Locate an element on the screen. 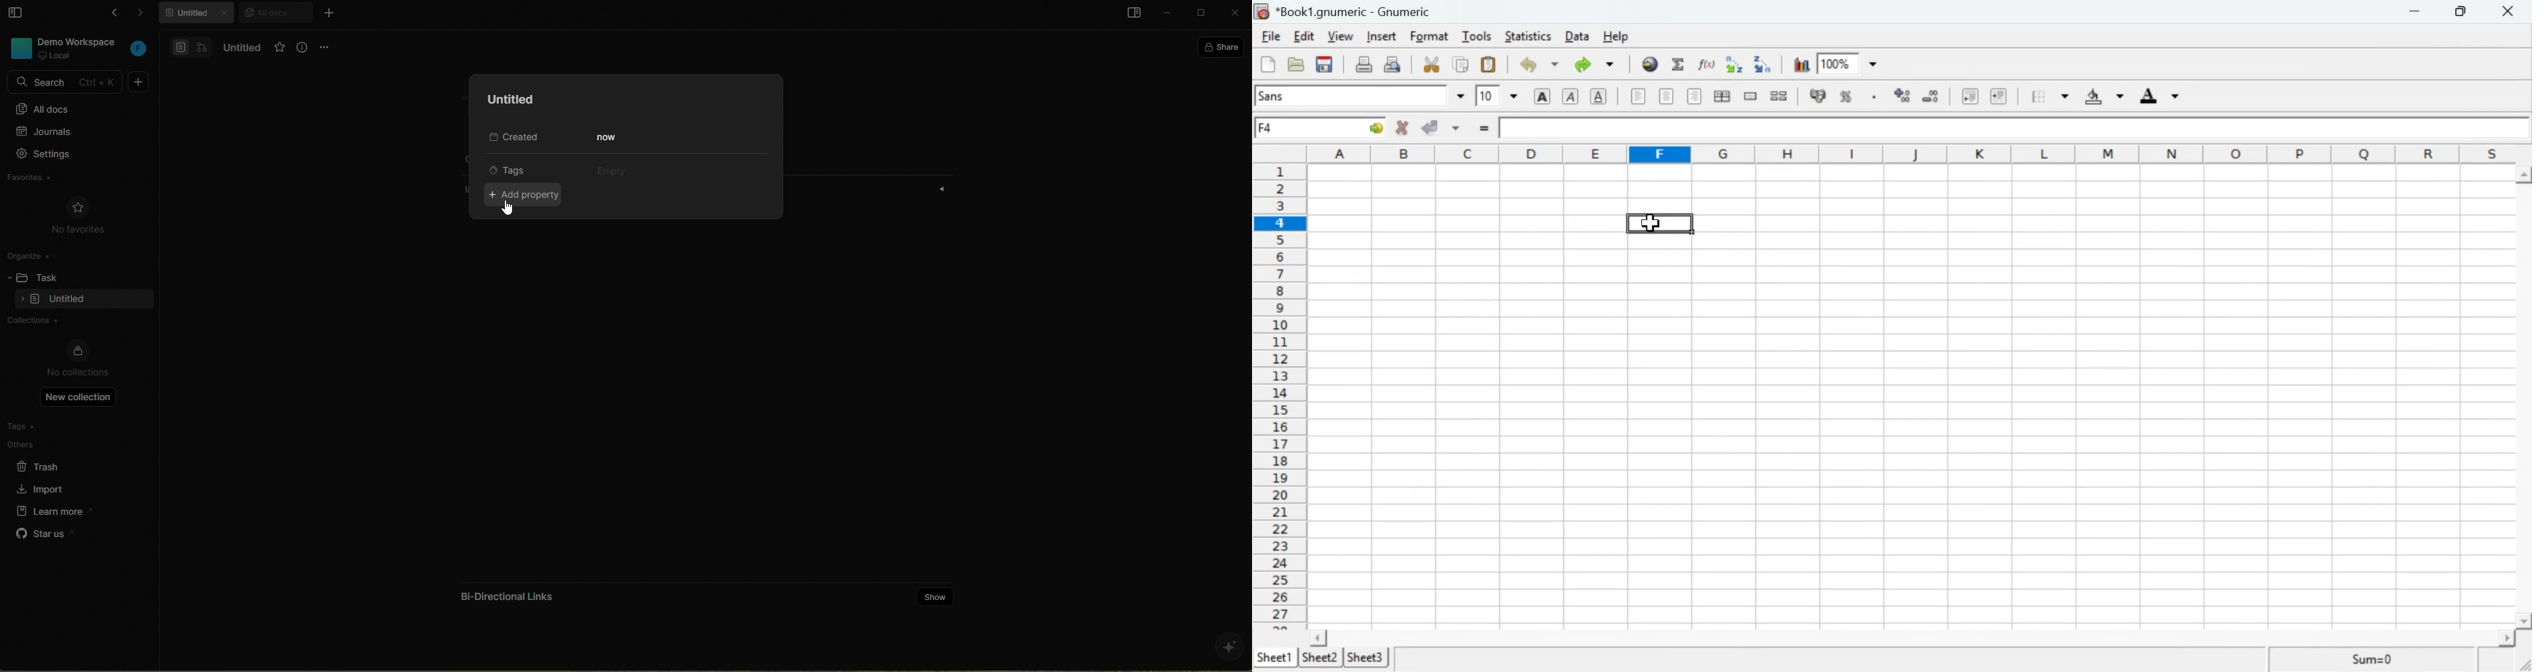  ai is located at coordinates (1229, 646).